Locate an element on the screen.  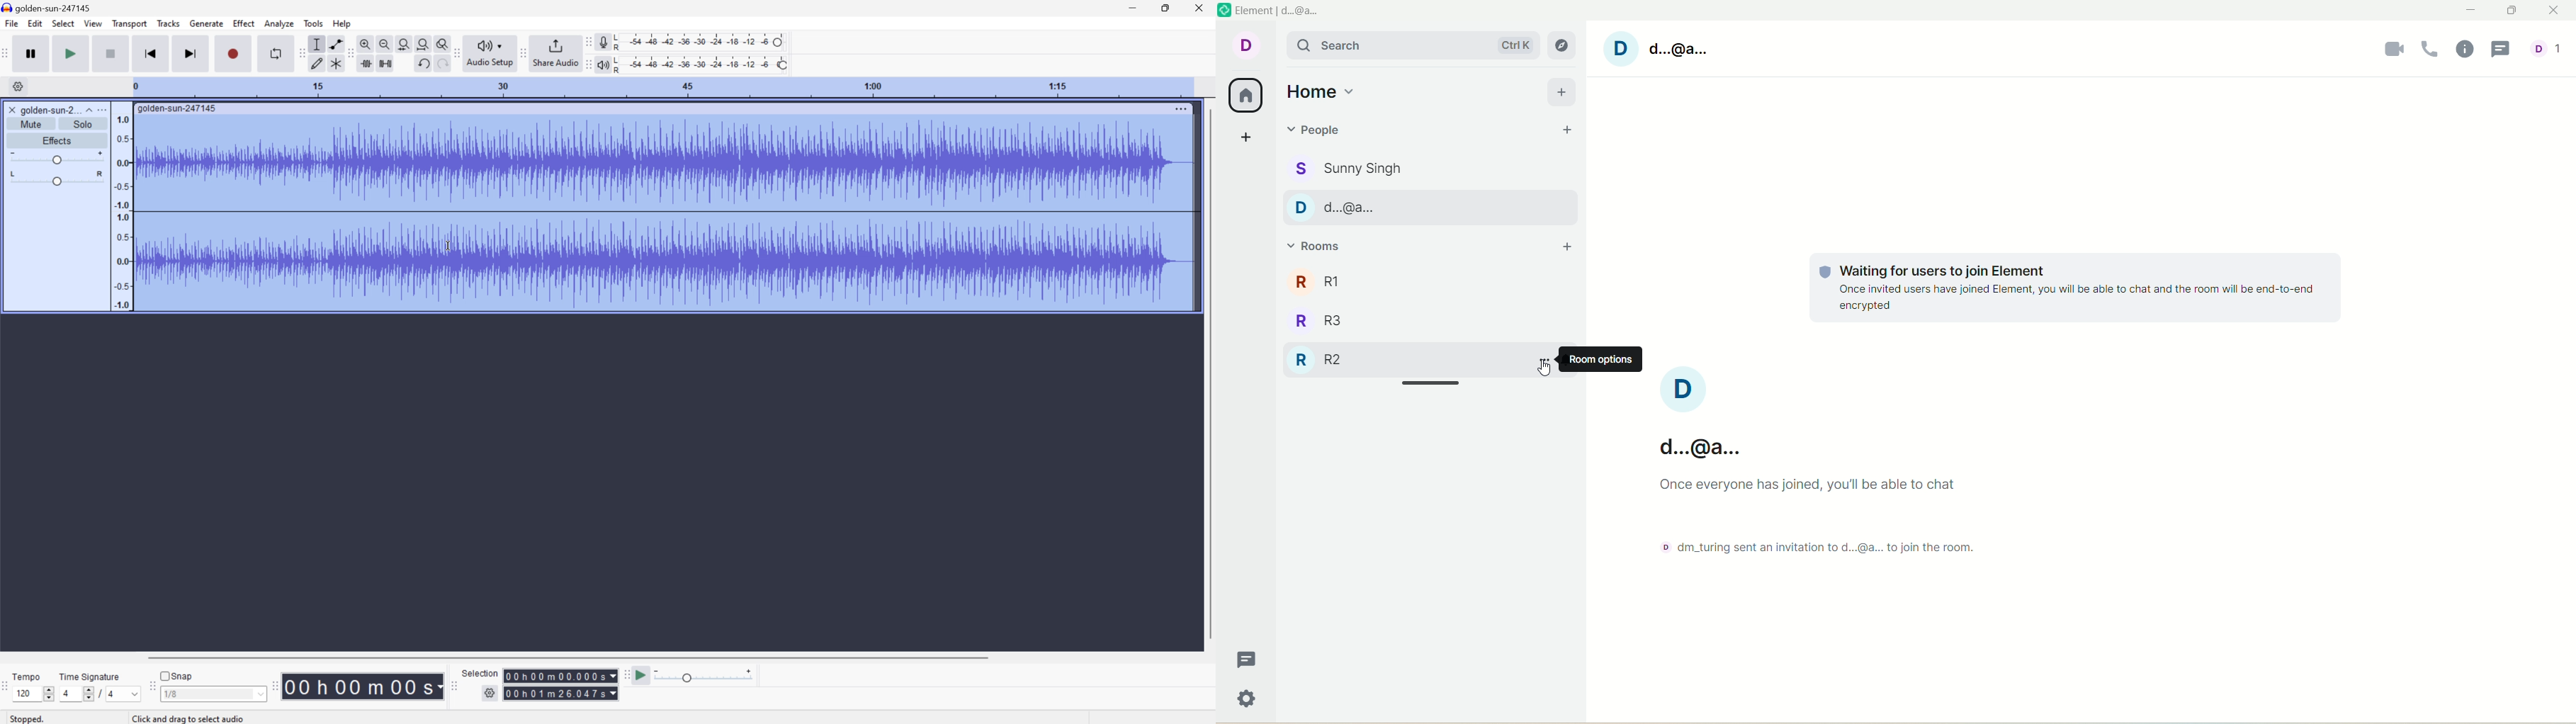
Mute is located at coordinates (31, 124).